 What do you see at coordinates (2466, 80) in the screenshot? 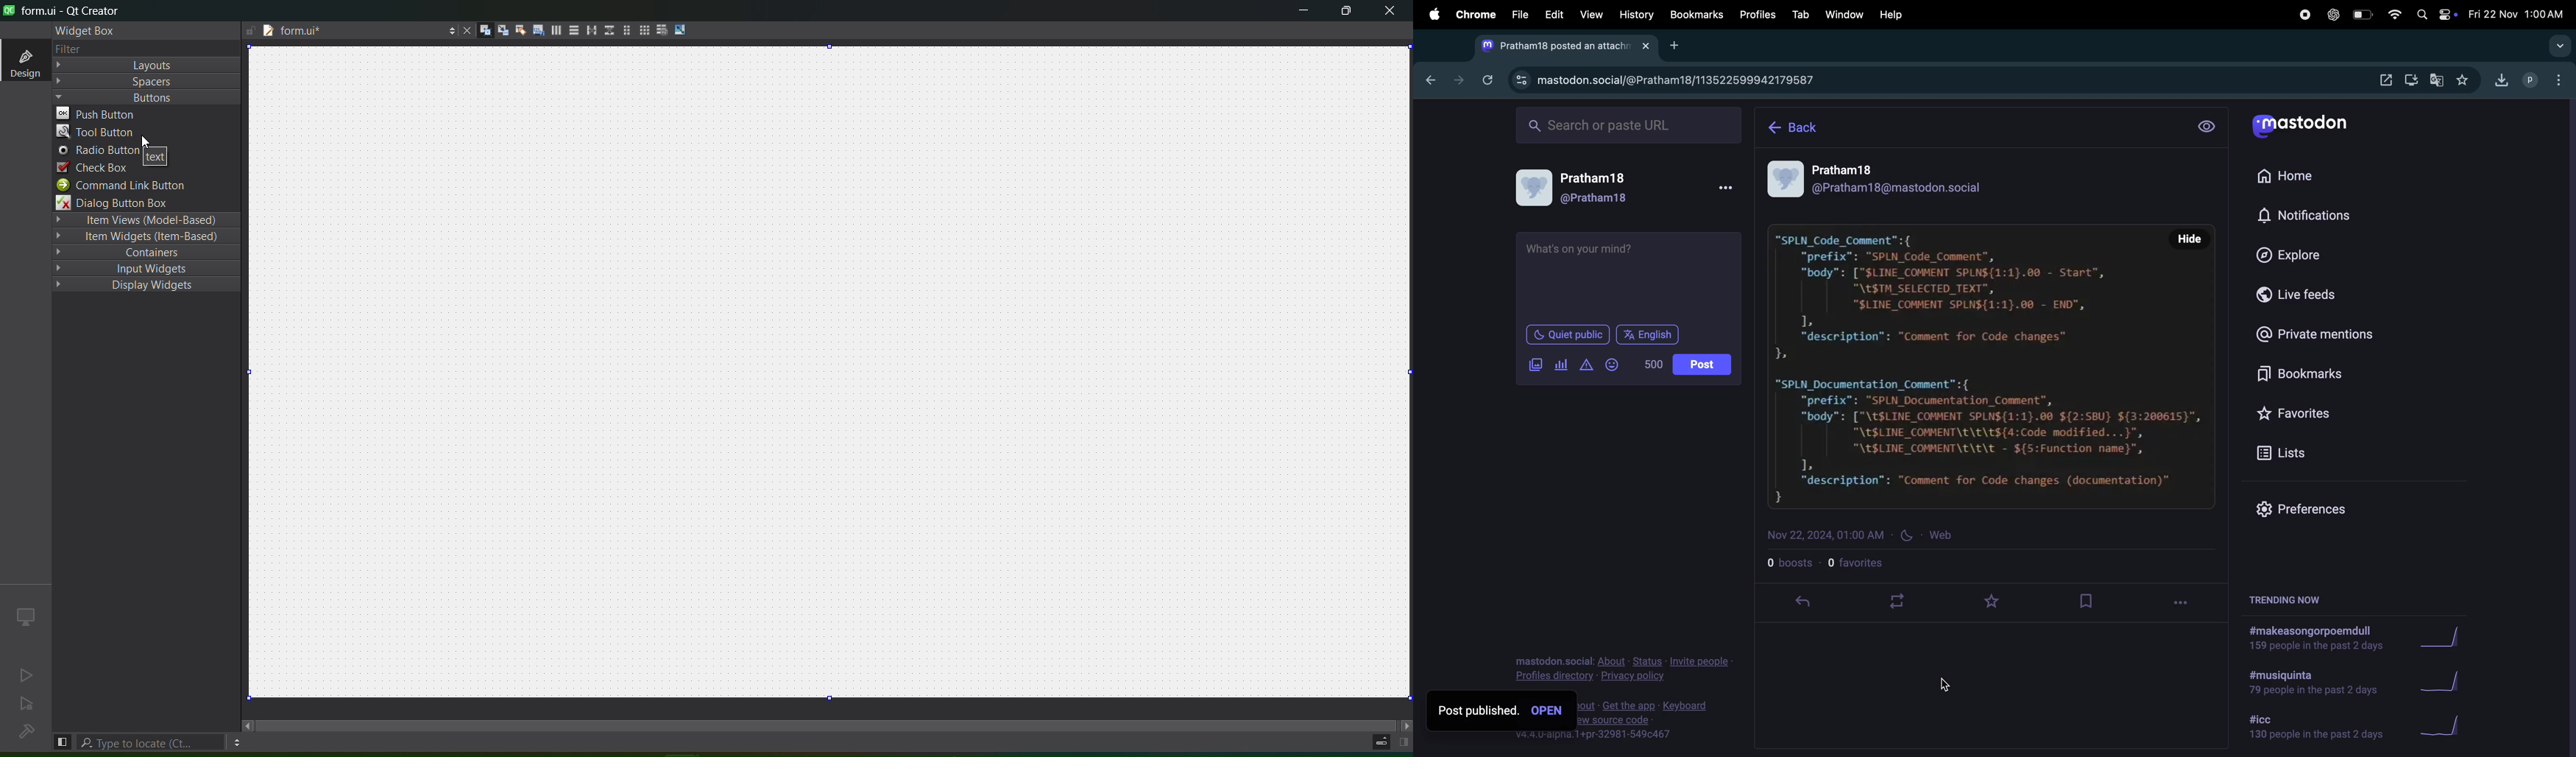
I see `favourite` at bounding box center [2466, 80].